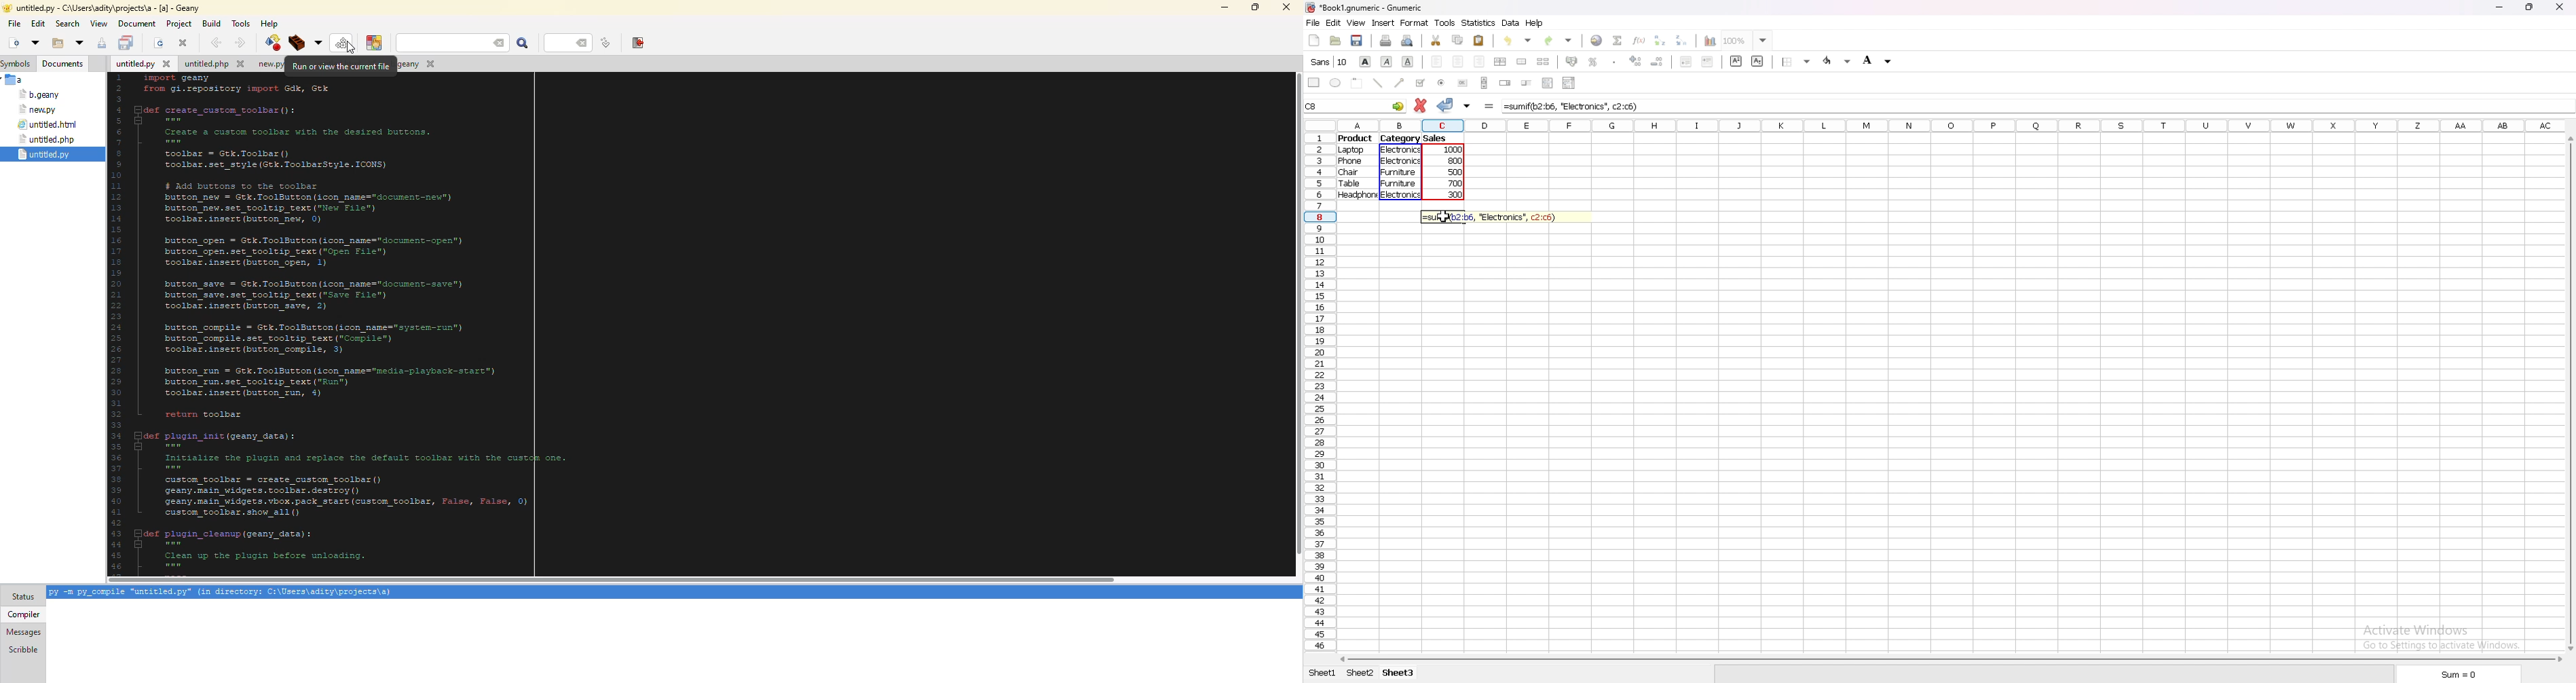 This screenshot has height=700, width=2576. Describe the element at coordinates (1420, 105) in the screenshot. I see `cancel changes` at that location.